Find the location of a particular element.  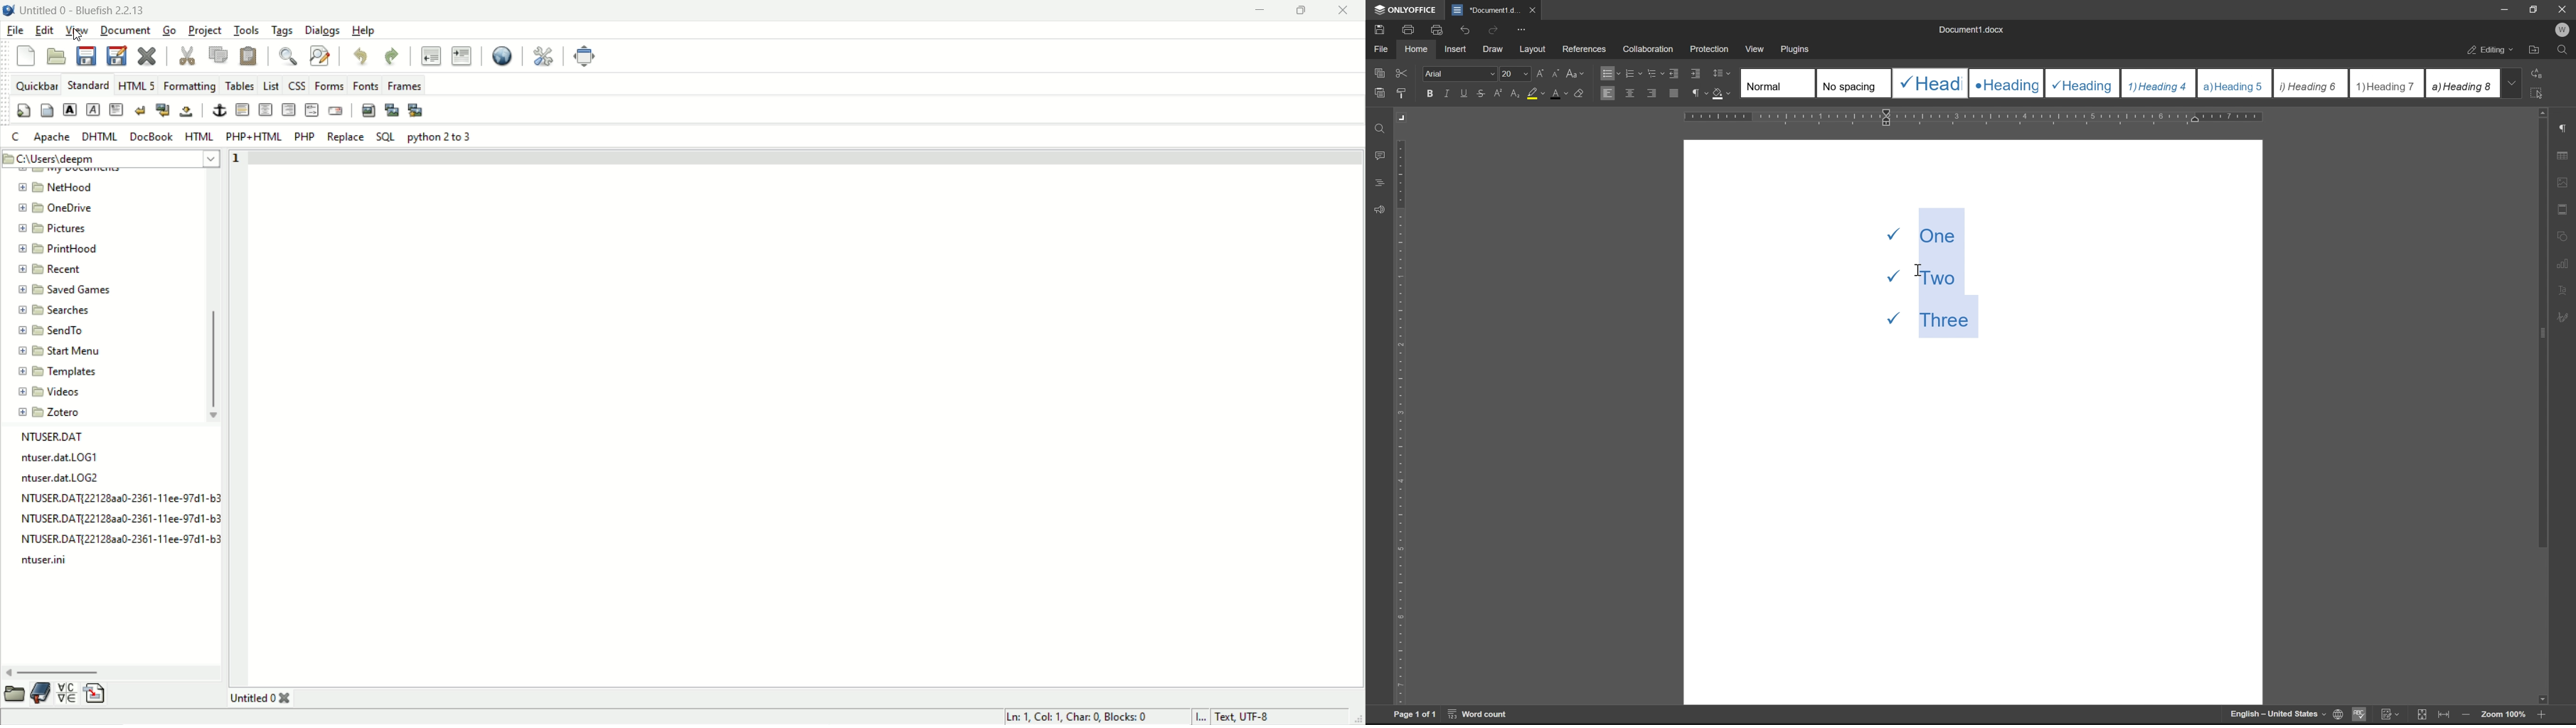

numbering is located at coordinates (1633, 74).